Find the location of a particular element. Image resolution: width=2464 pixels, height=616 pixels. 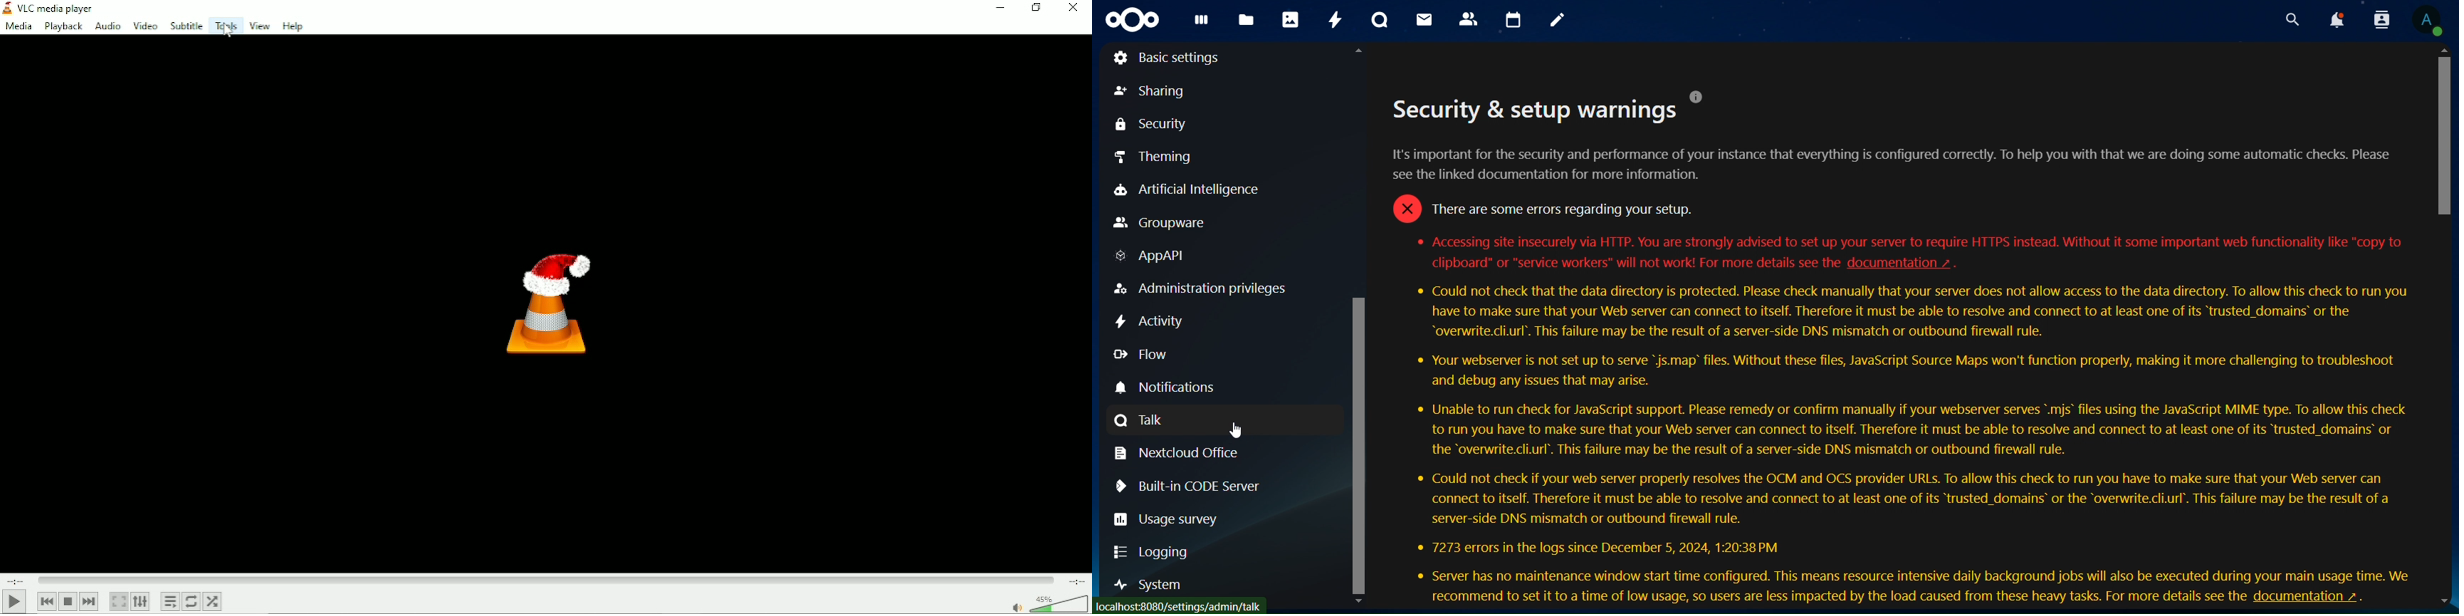

Media is located at coordinates (17, 27).